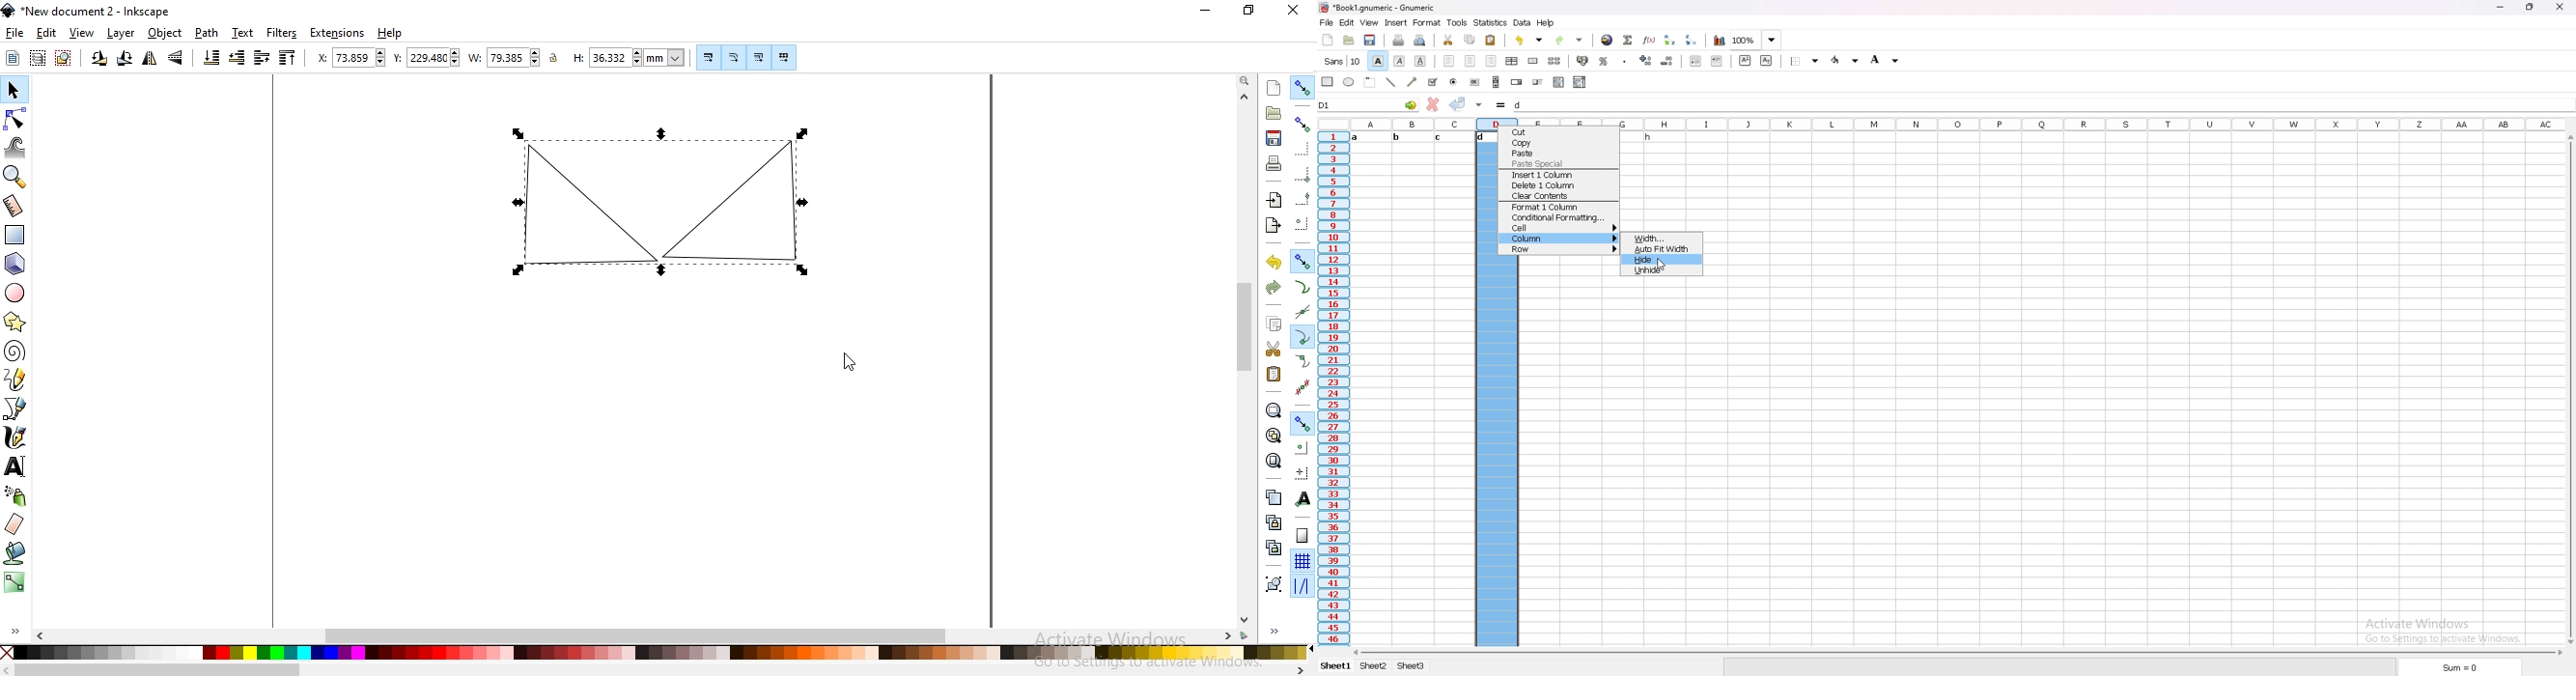 The width and height of the screenshot is (2576, 700). What do you see at coordinates (1336, 667) in the screenshot?
I see `sheet 1` at bounding box center [1336, 667].